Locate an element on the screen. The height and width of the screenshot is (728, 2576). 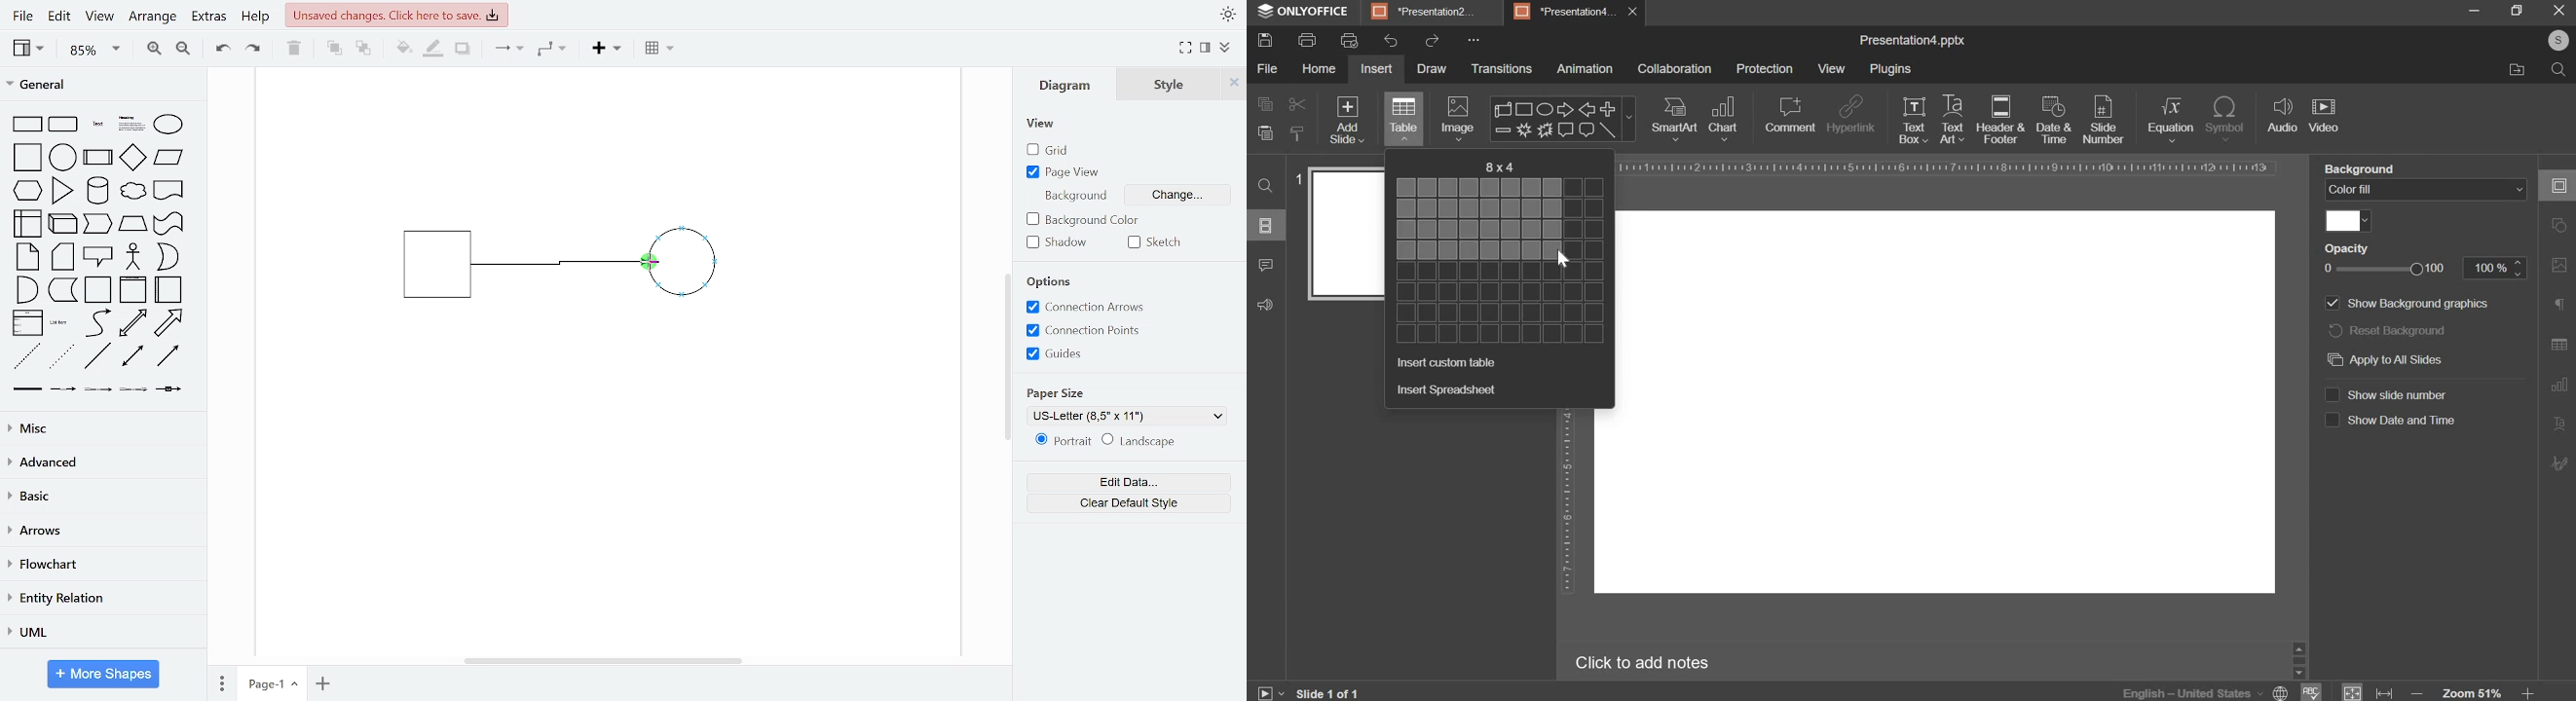
search is located at coordinates (2559, 70).